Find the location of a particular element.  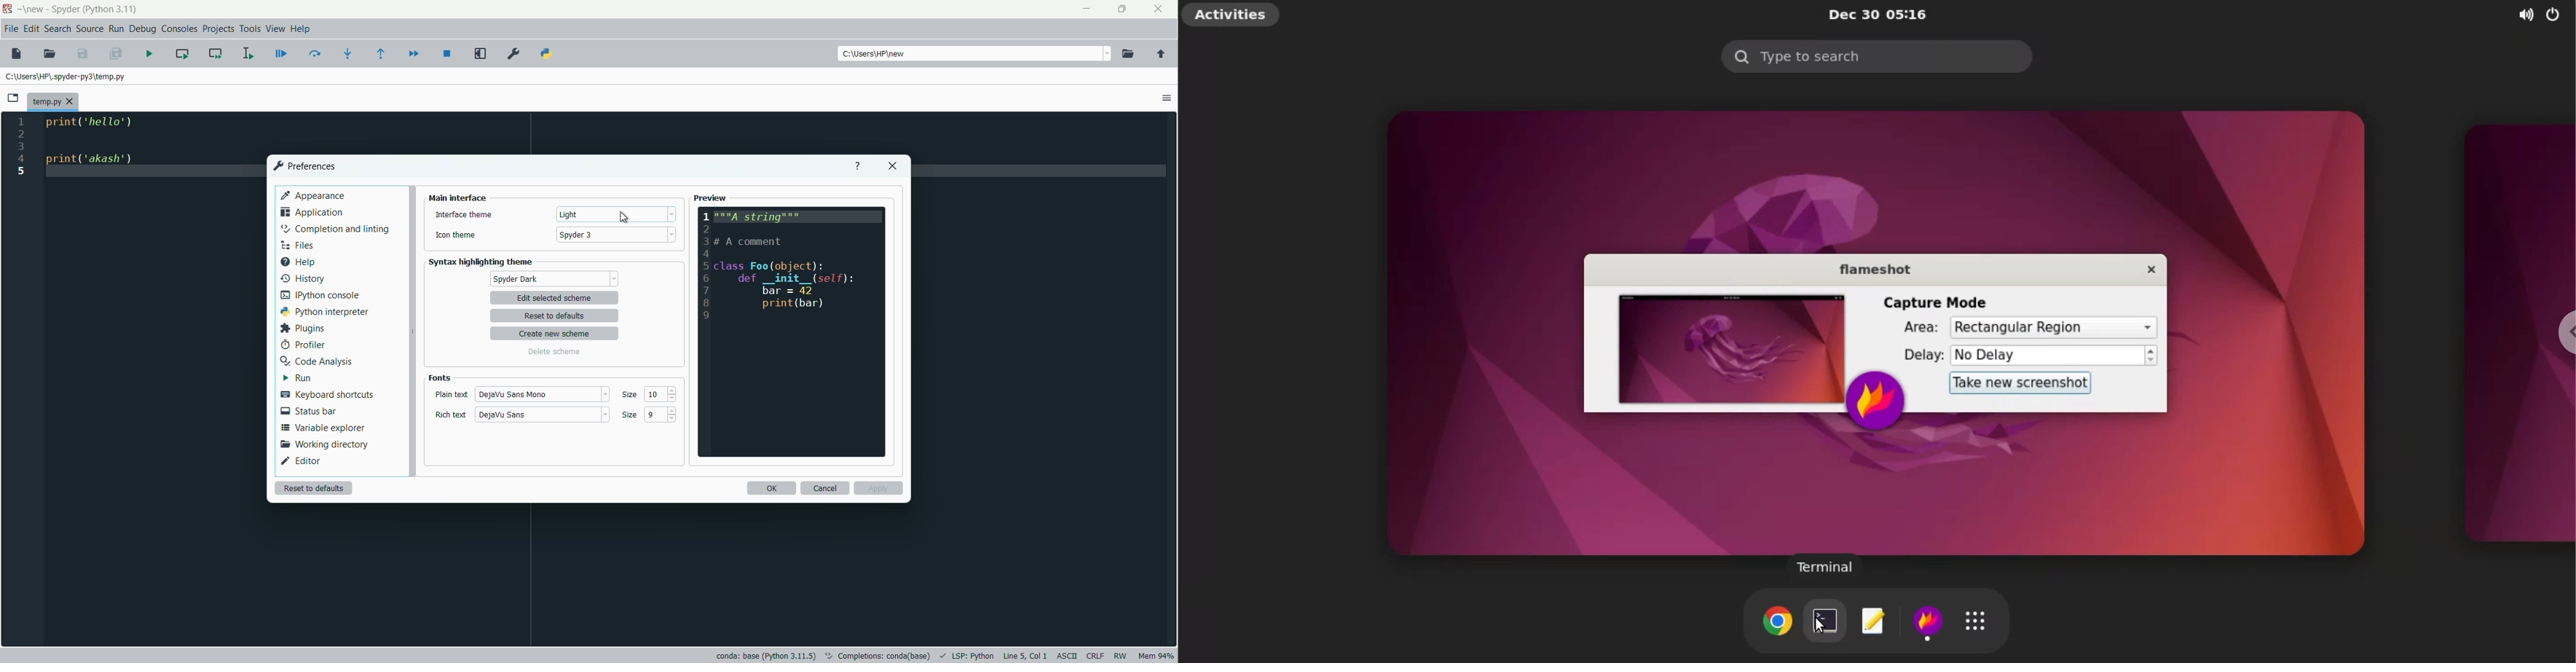

rich text style is located at coordinates (503, 416).